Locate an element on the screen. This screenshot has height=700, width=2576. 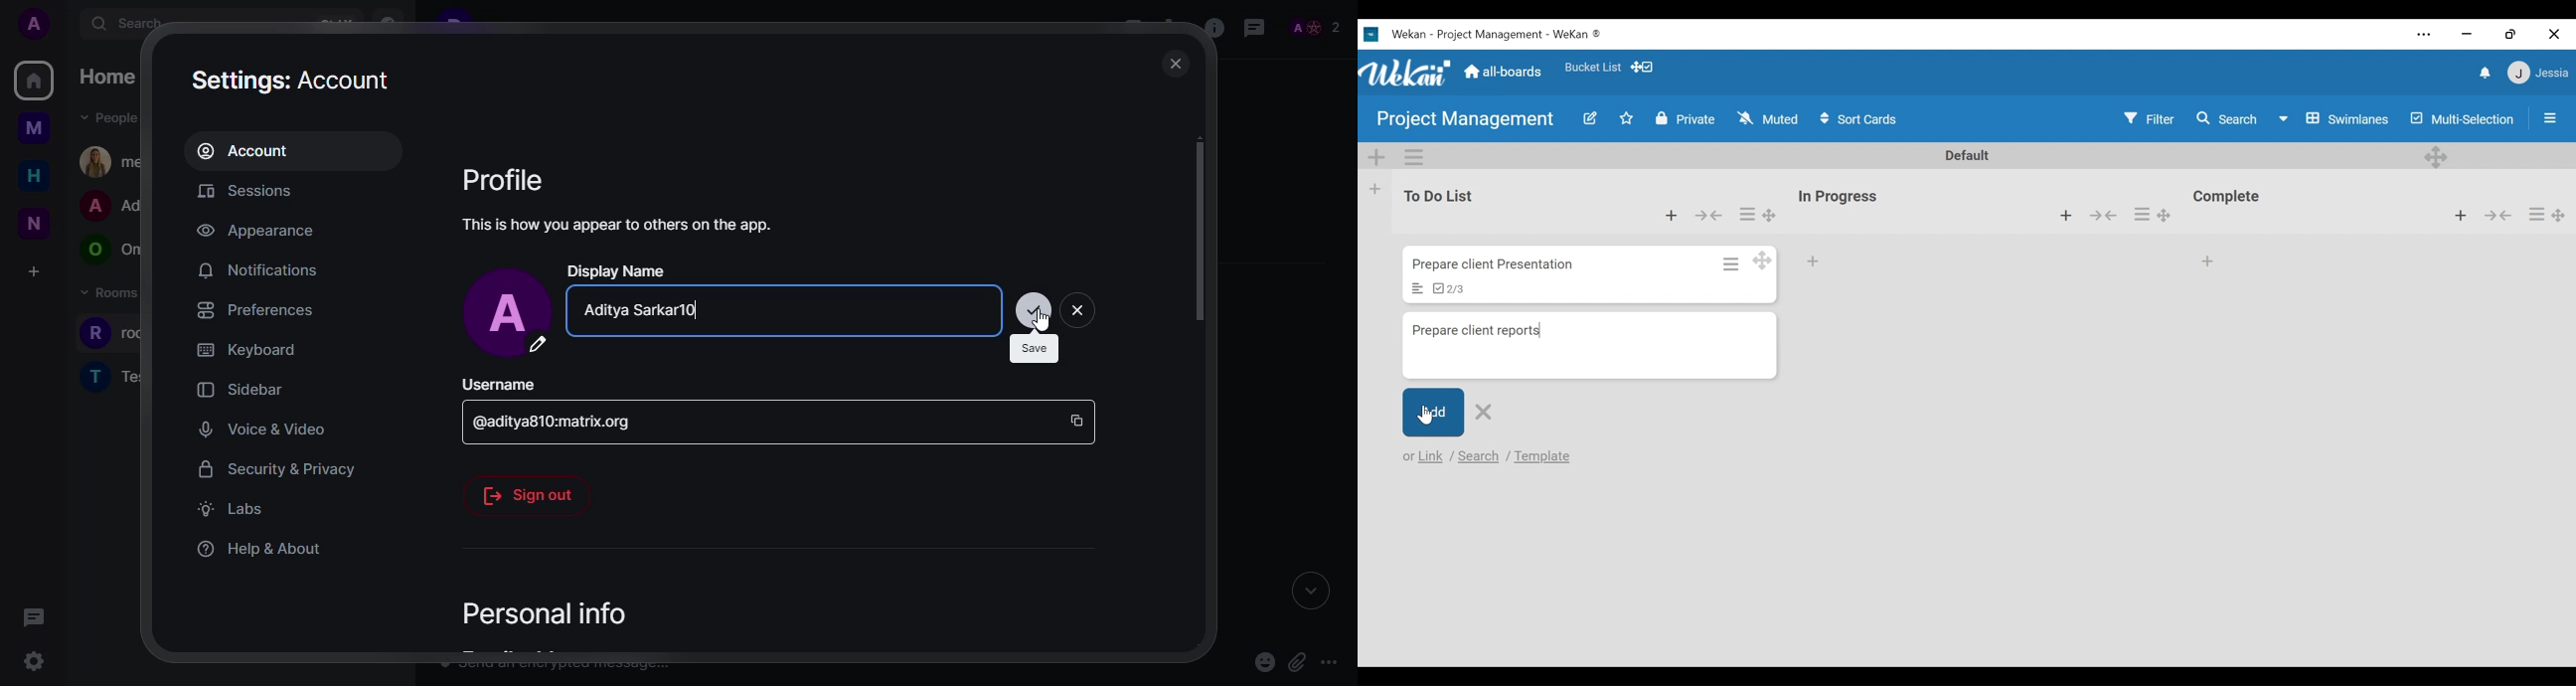
sig out is located at coordinates (529, 494).